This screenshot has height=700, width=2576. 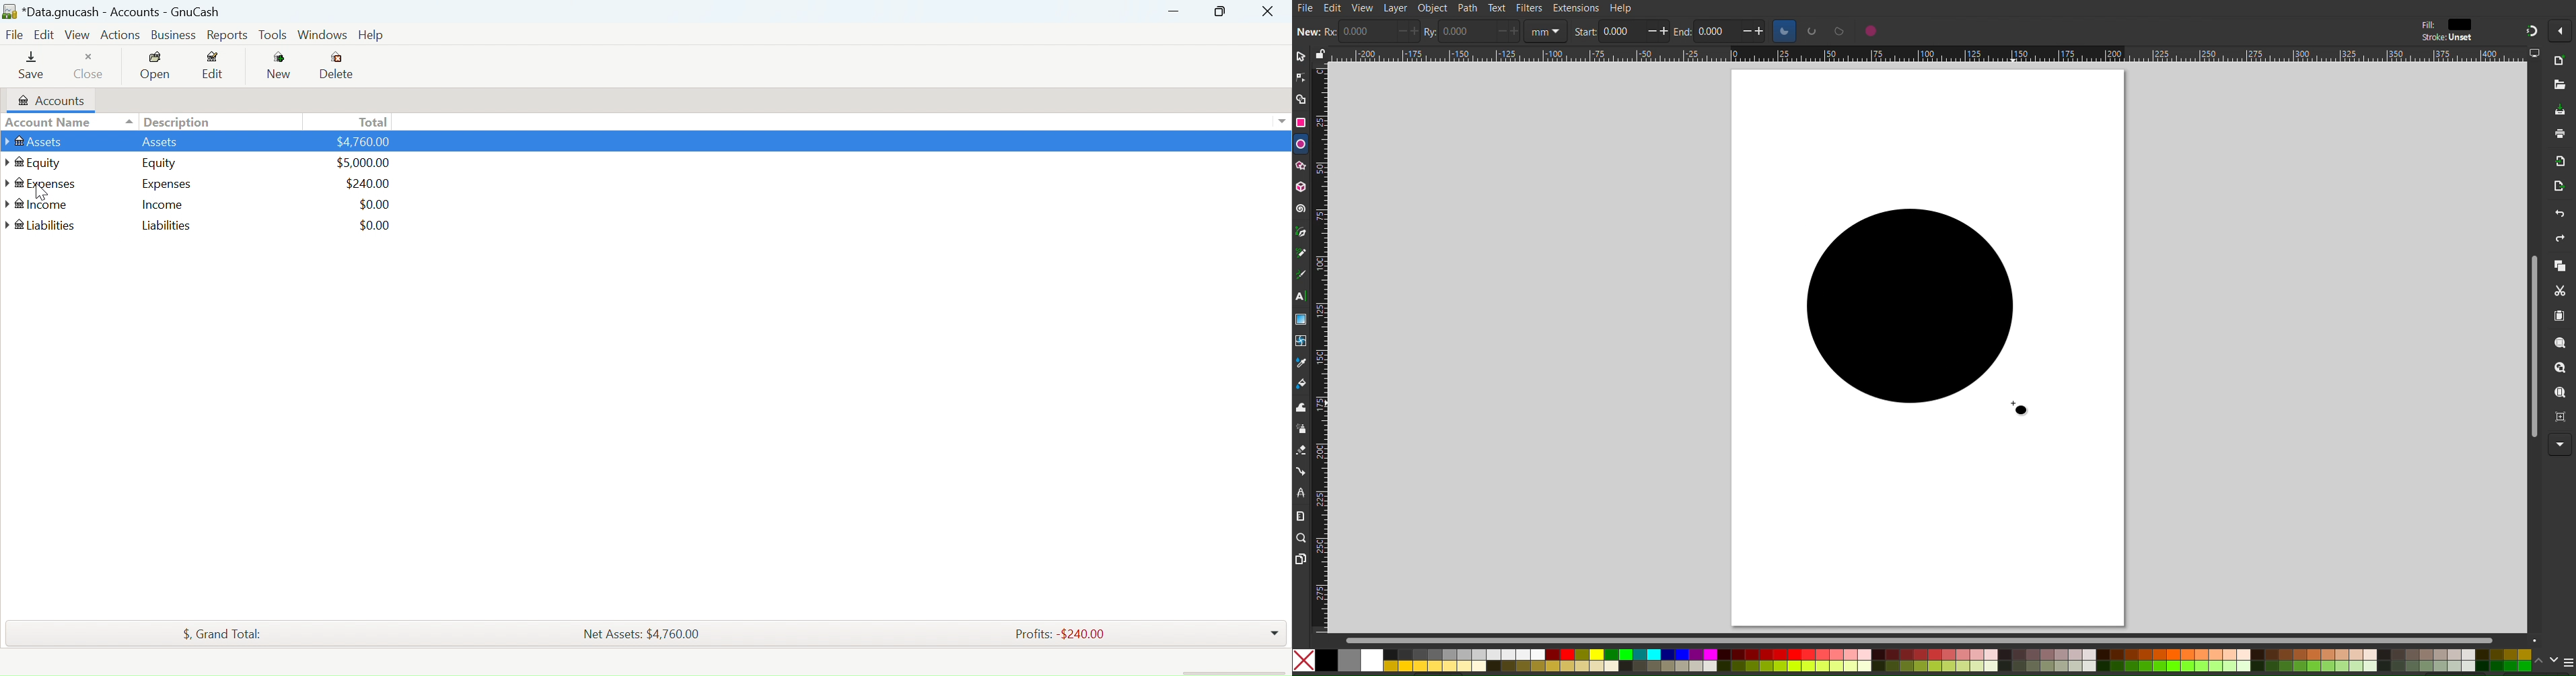 What do you see at coordinates (174, 35) in the screenshot?
I see `Business` at bounding box center [174, 35].